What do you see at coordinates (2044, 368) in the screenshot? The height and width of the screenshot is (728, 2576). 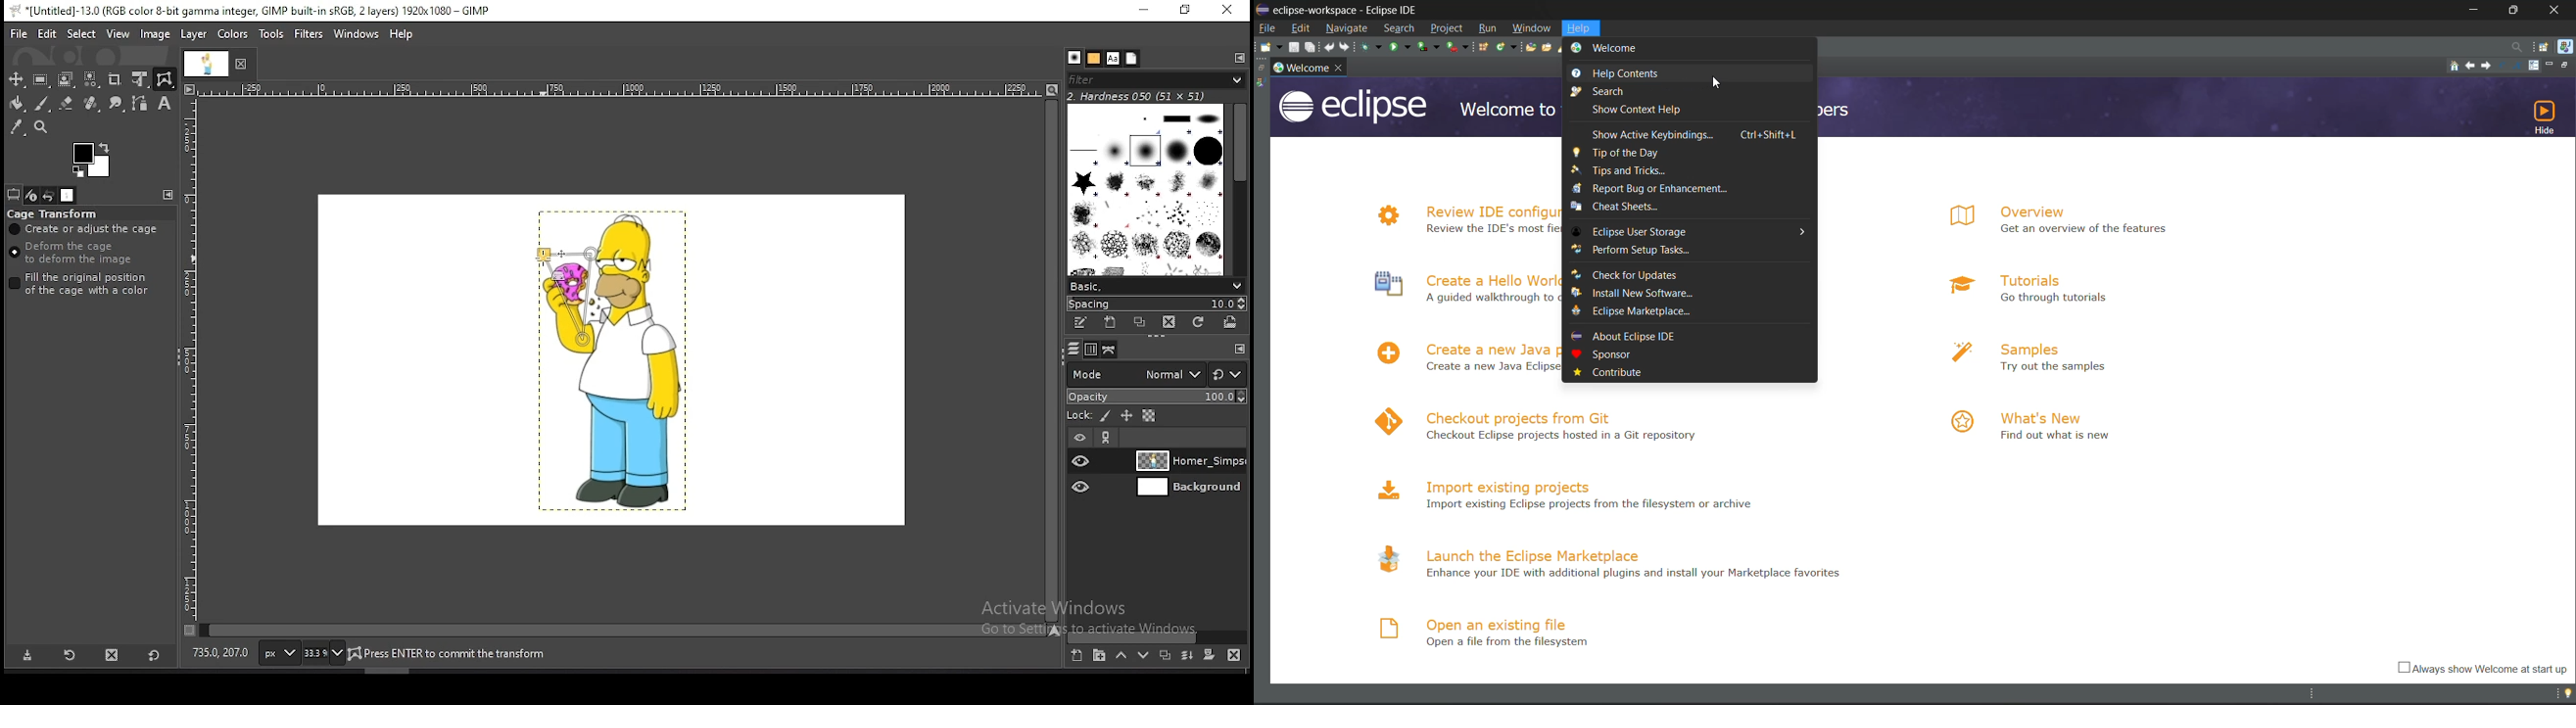 I see `Try out the samples` at bounding box center [2044, 368].